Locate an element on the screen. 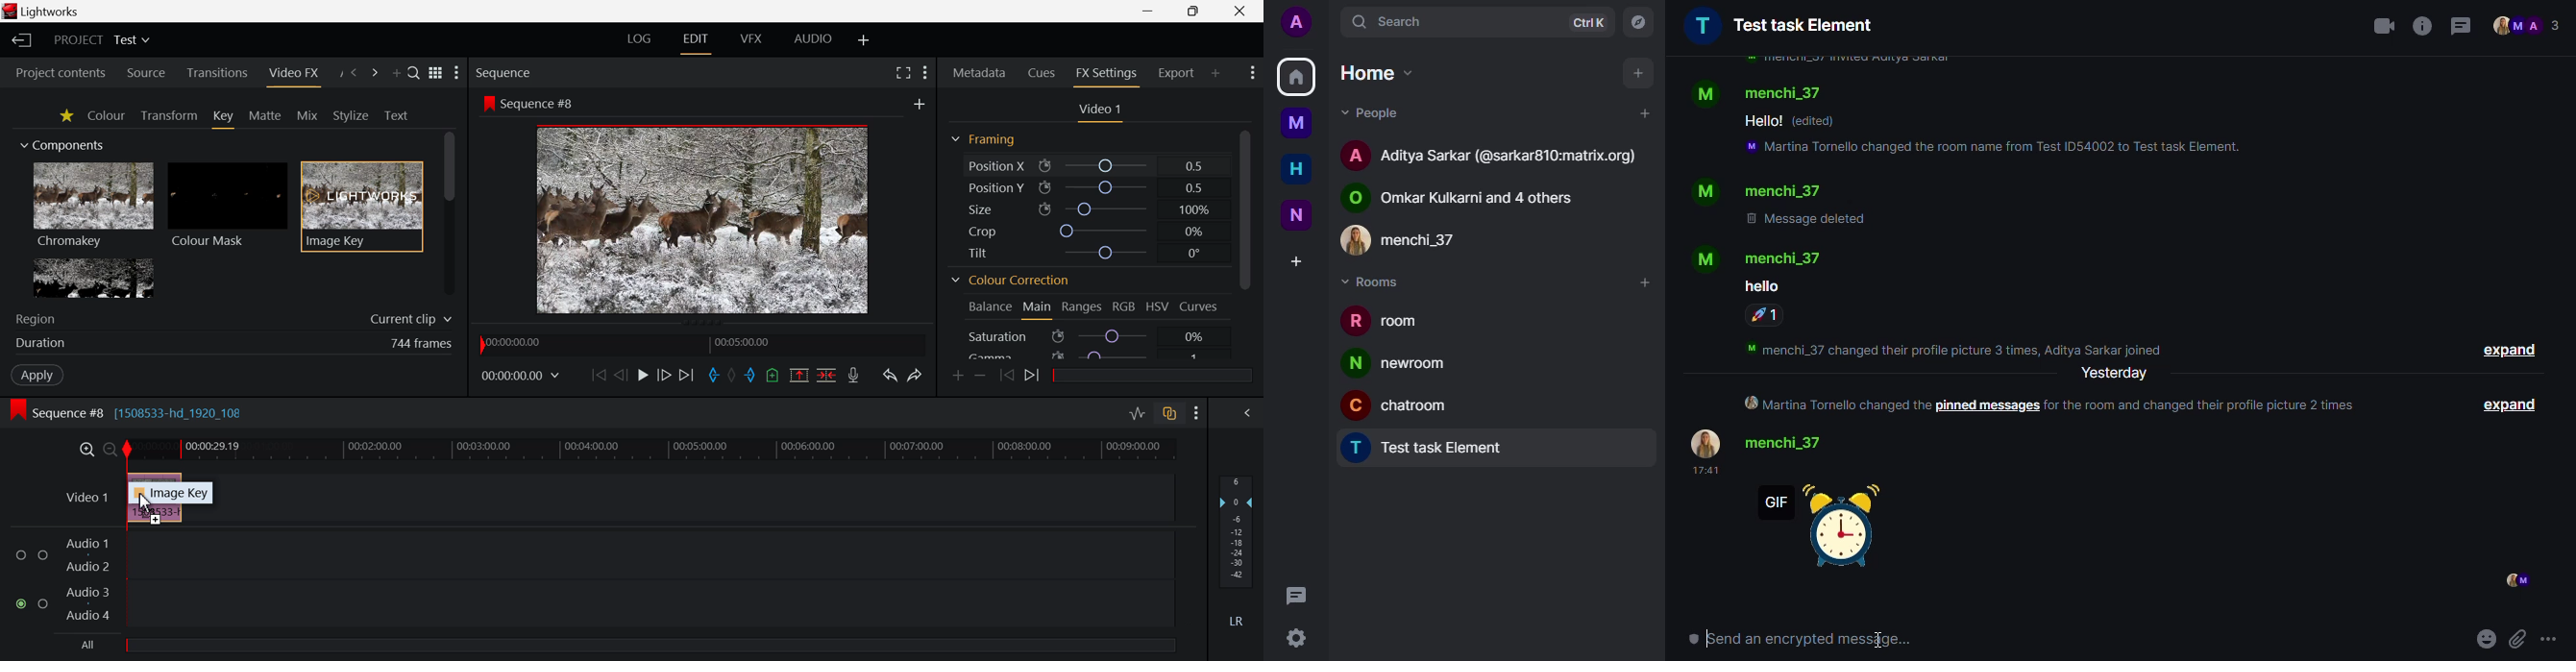 The height and width of the screenshot is (672, 2576). home is located at coordinates (1296, 78).